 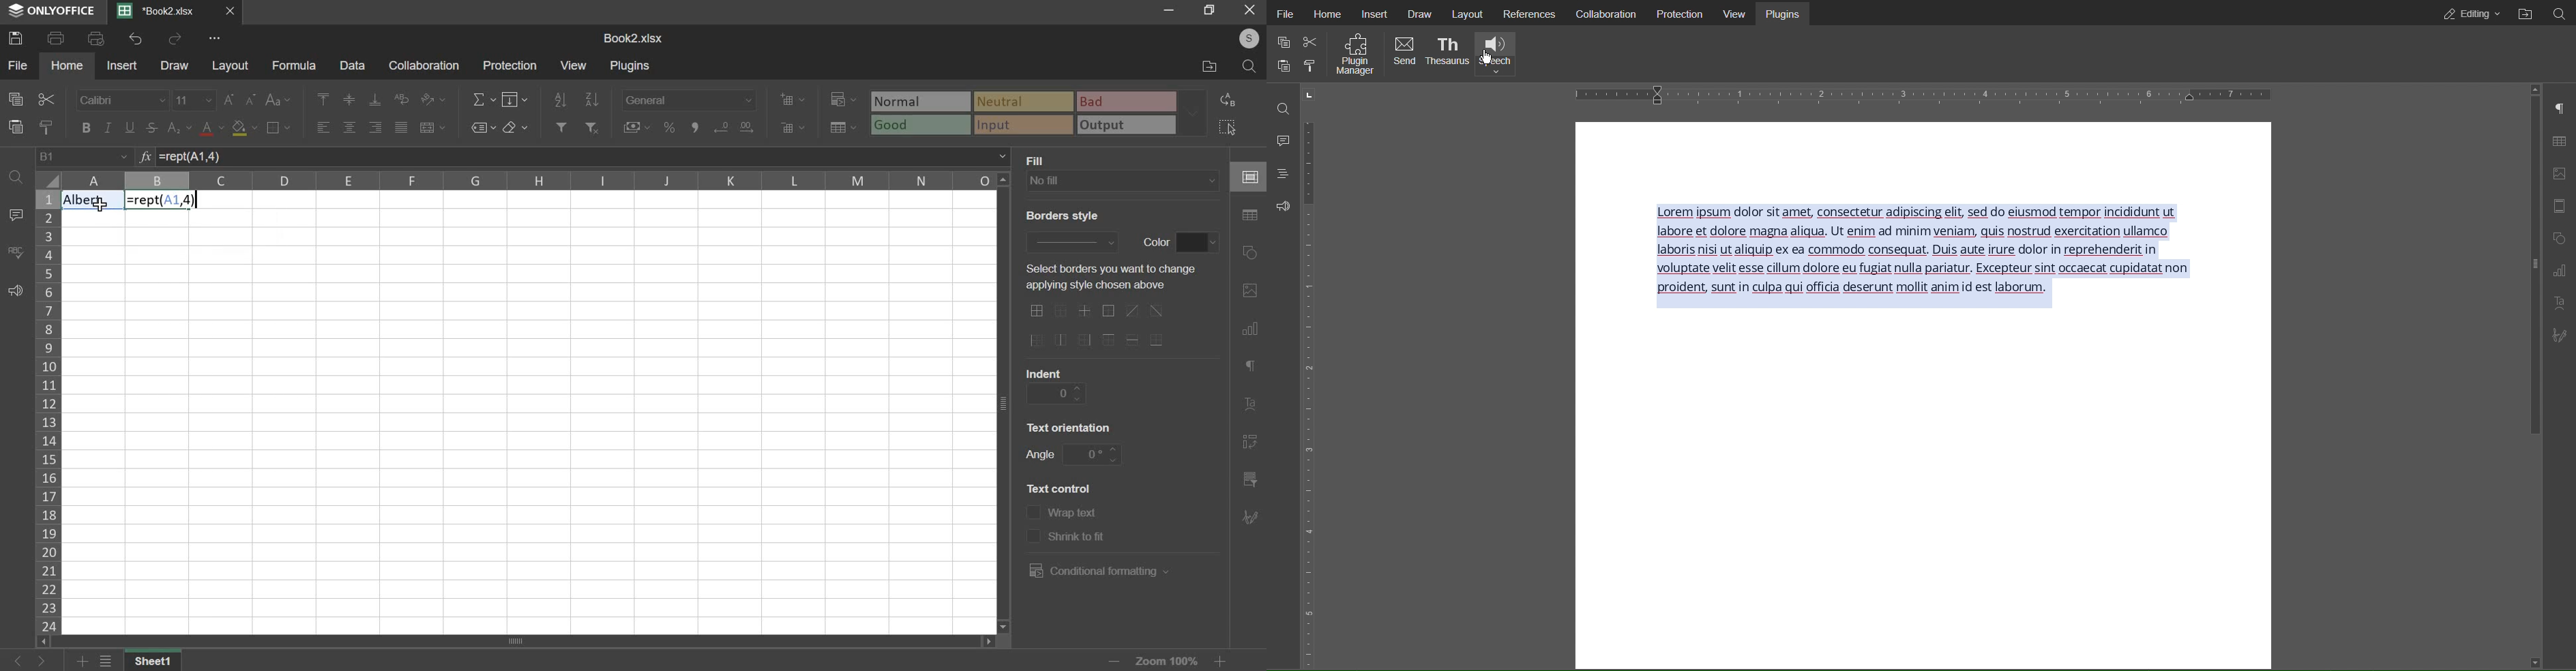 I want to click on Search, so click(x=2564, y=14).